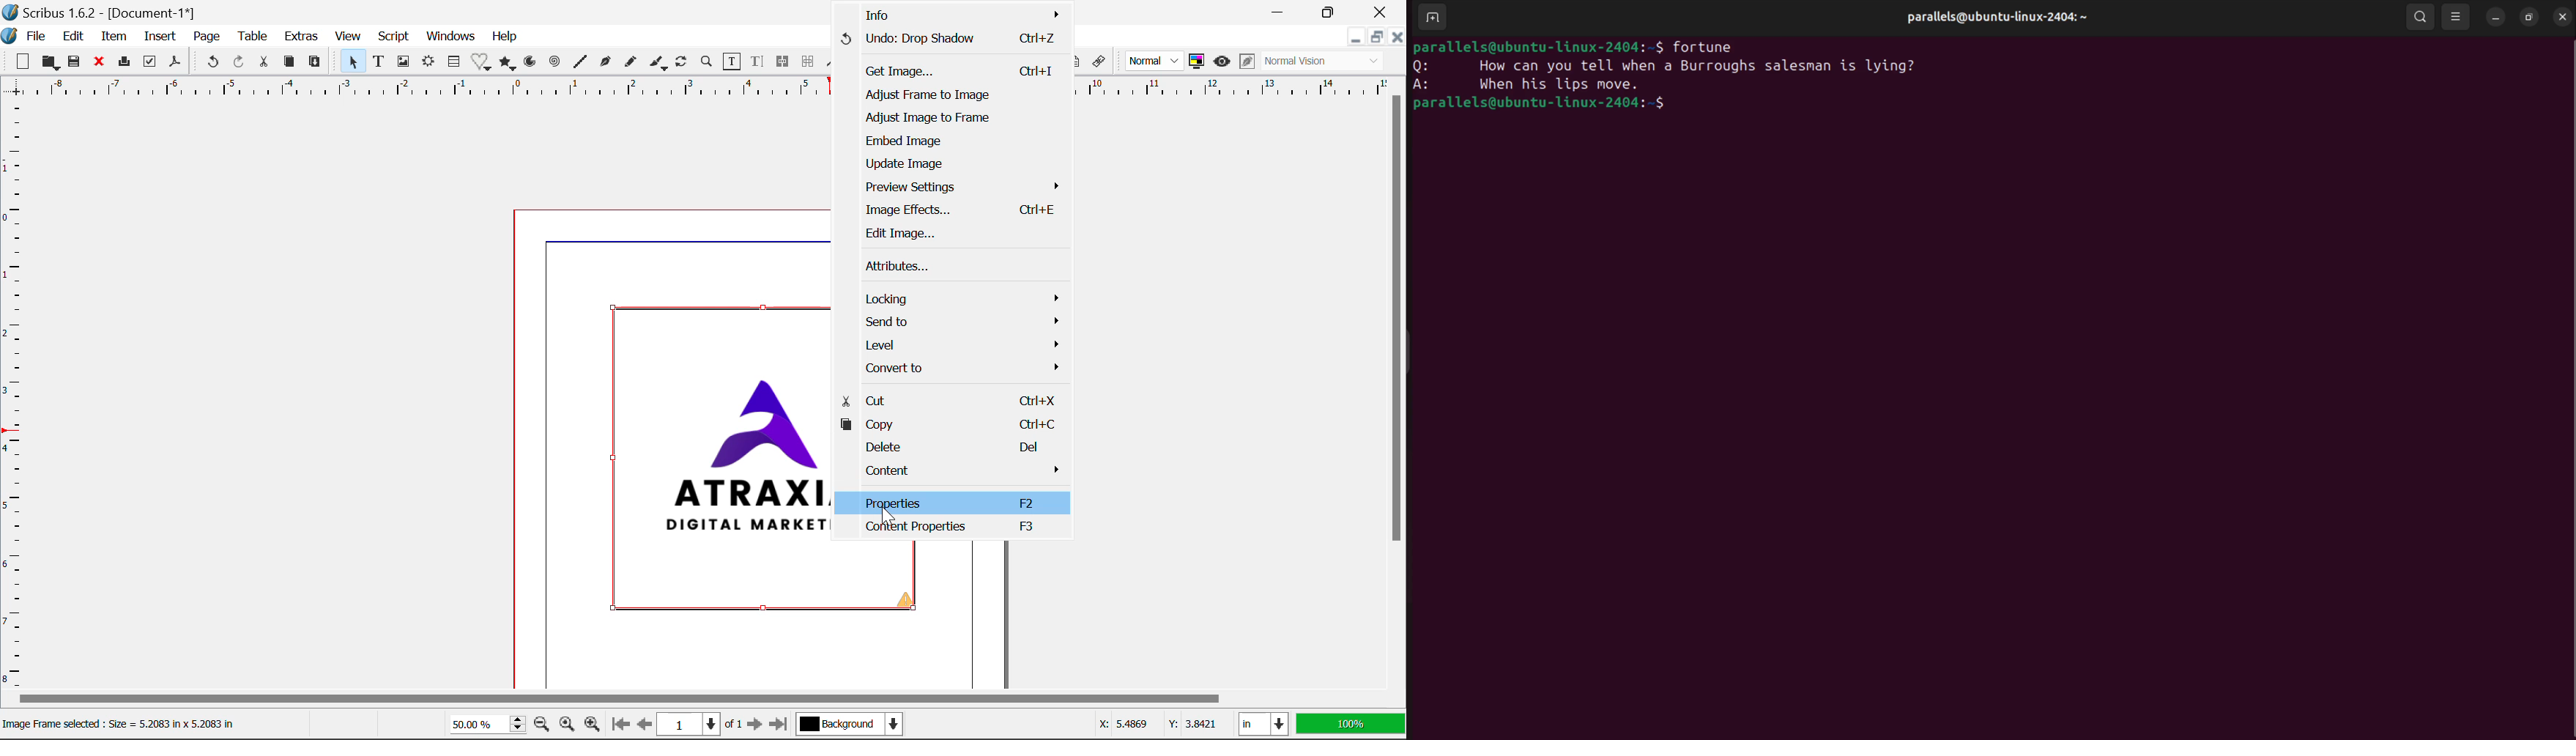  I want to click on Special Shapes, so click(483, 64).